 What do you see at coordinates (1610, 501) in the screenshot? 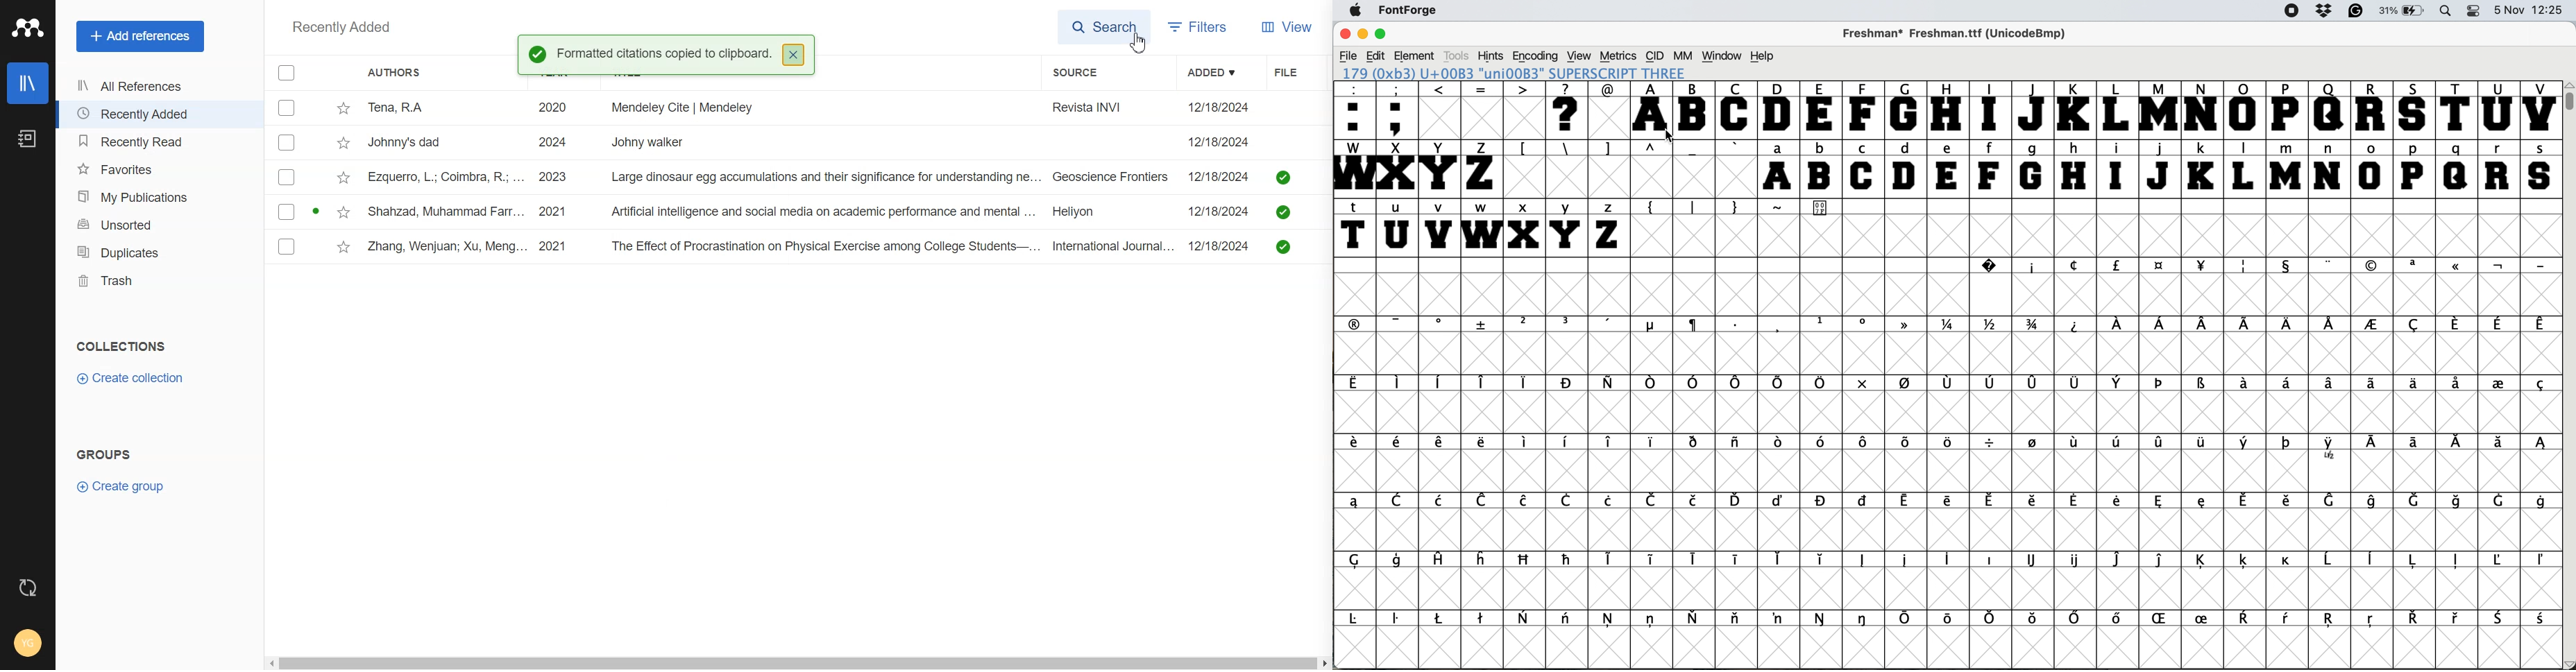
I see `symbol` at bounding box center [1610, 501].